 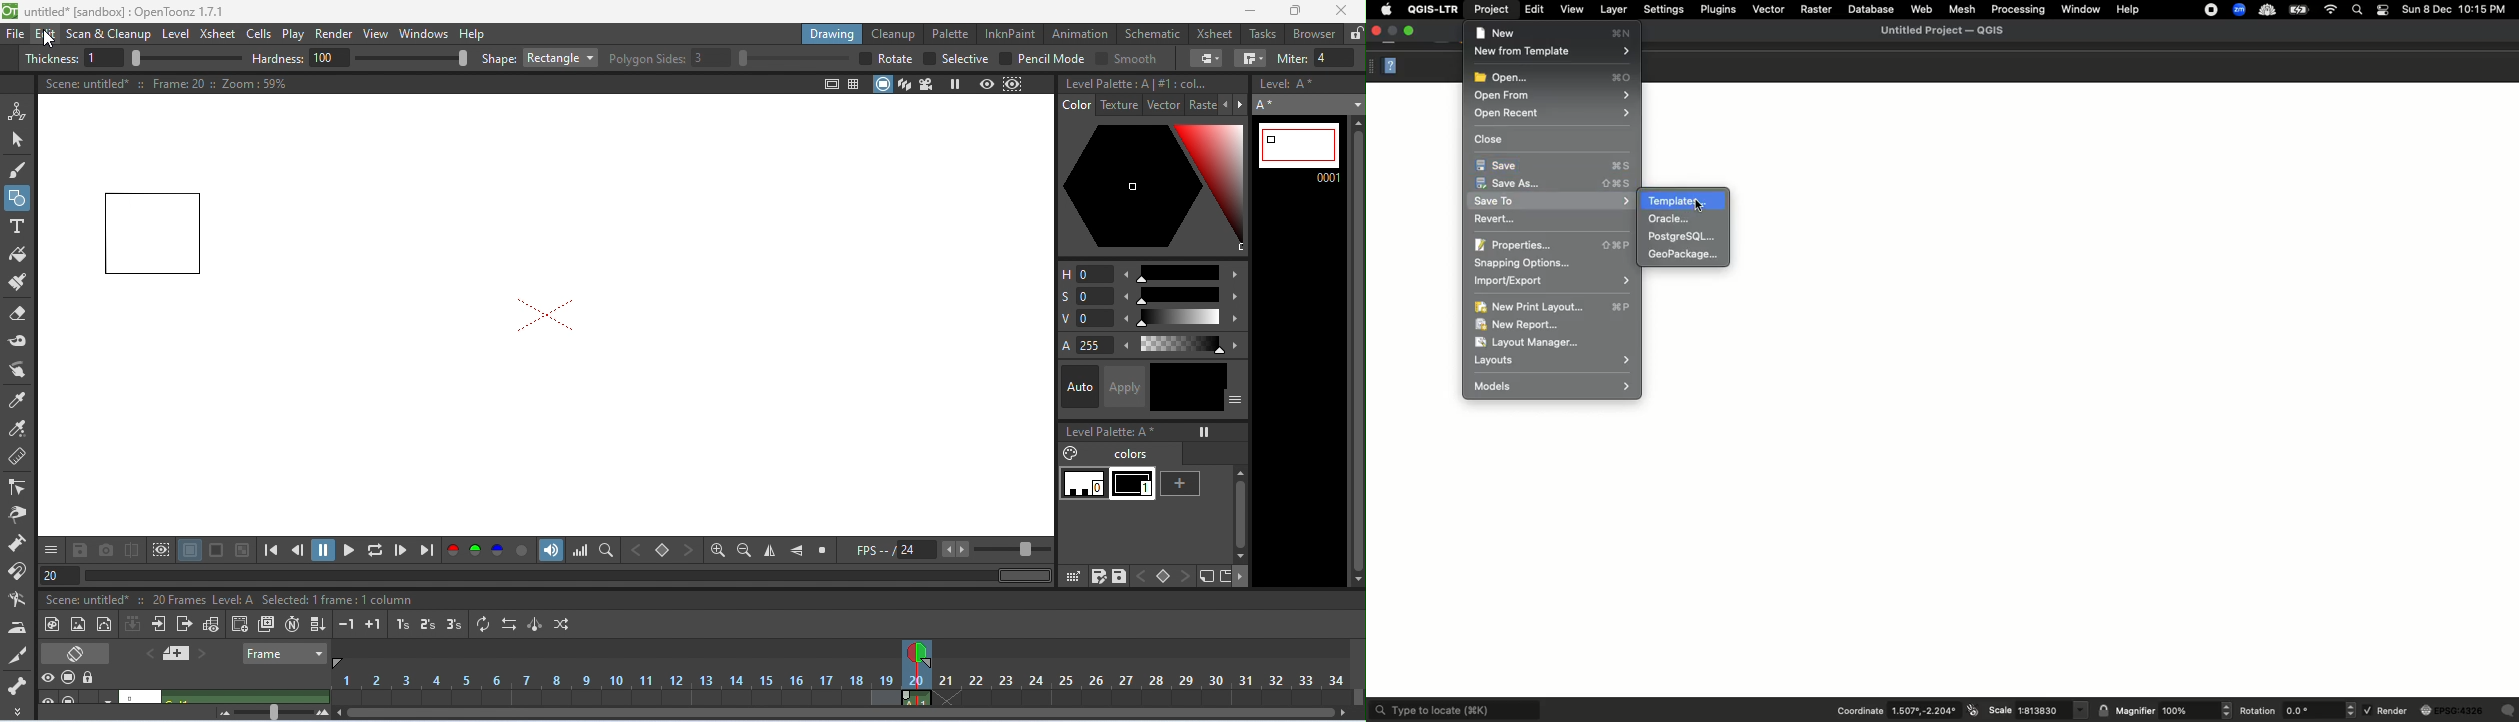 What do you see at coordinates (1492, 221) in the screenshot?
I see `Revert` at bounding box center [1492, 221].